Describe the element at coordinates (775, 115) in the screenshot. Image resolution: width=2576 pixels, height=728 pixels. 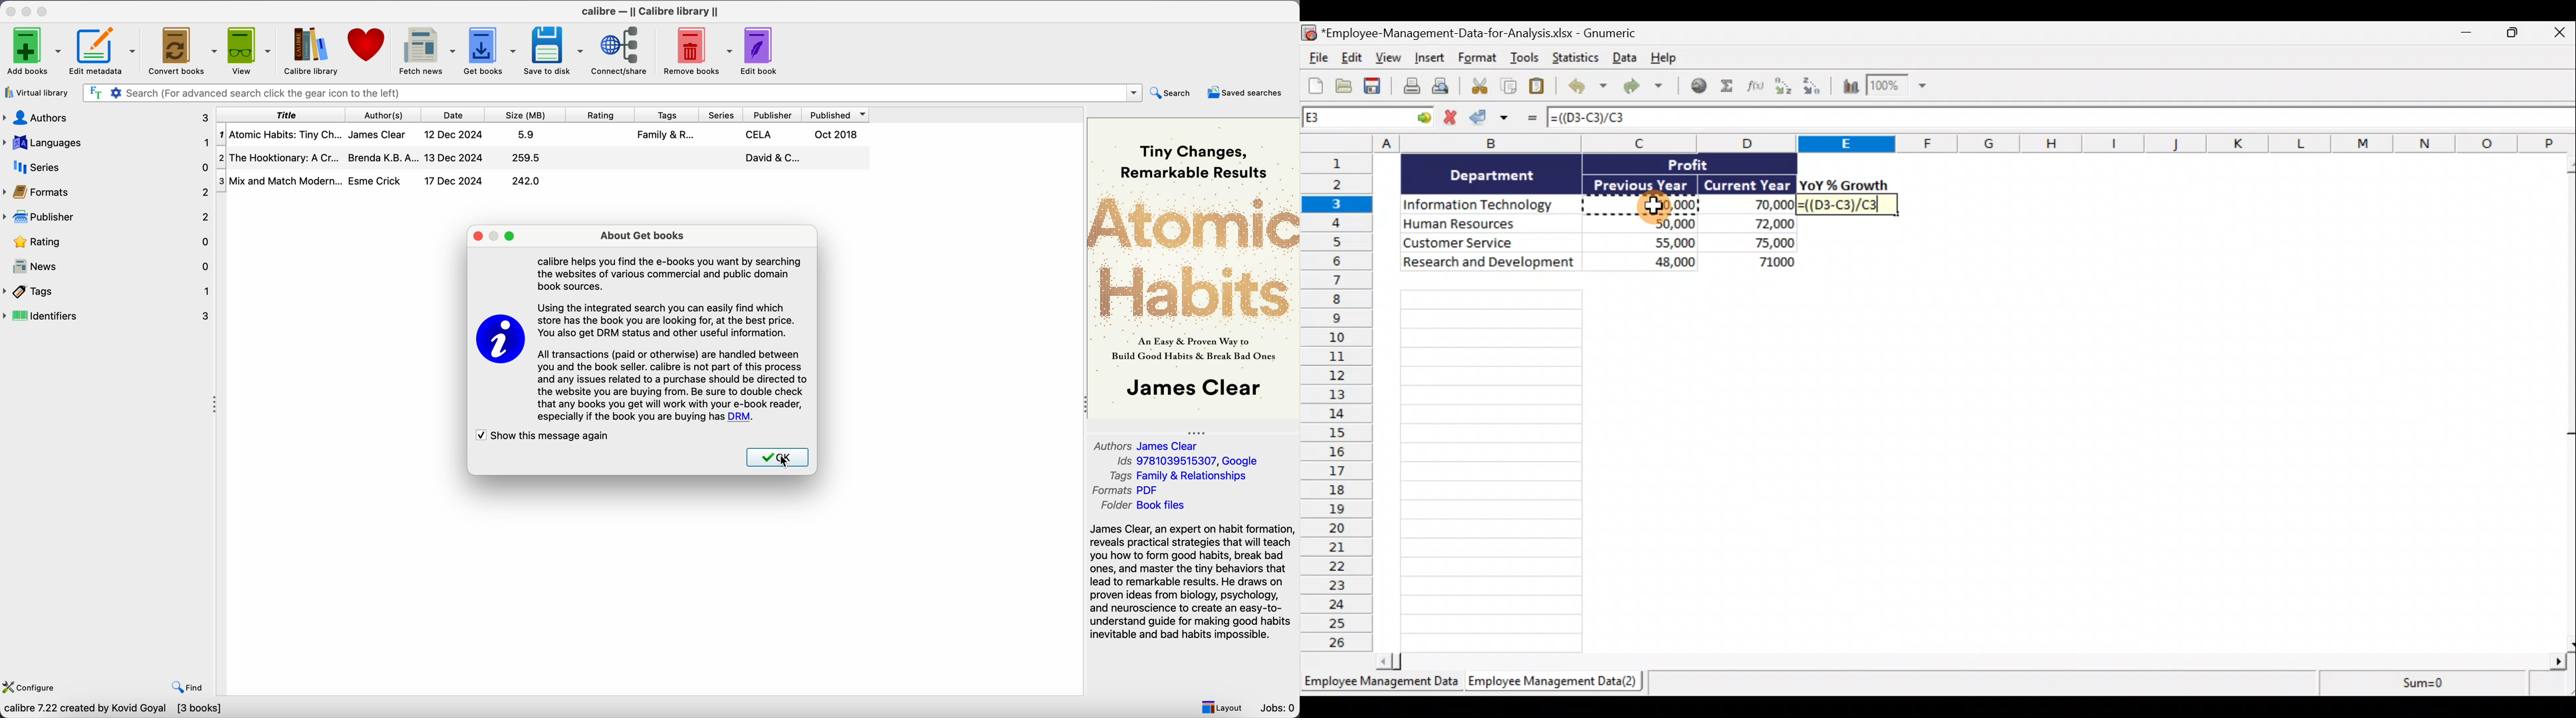
I see `publisher` at that location.